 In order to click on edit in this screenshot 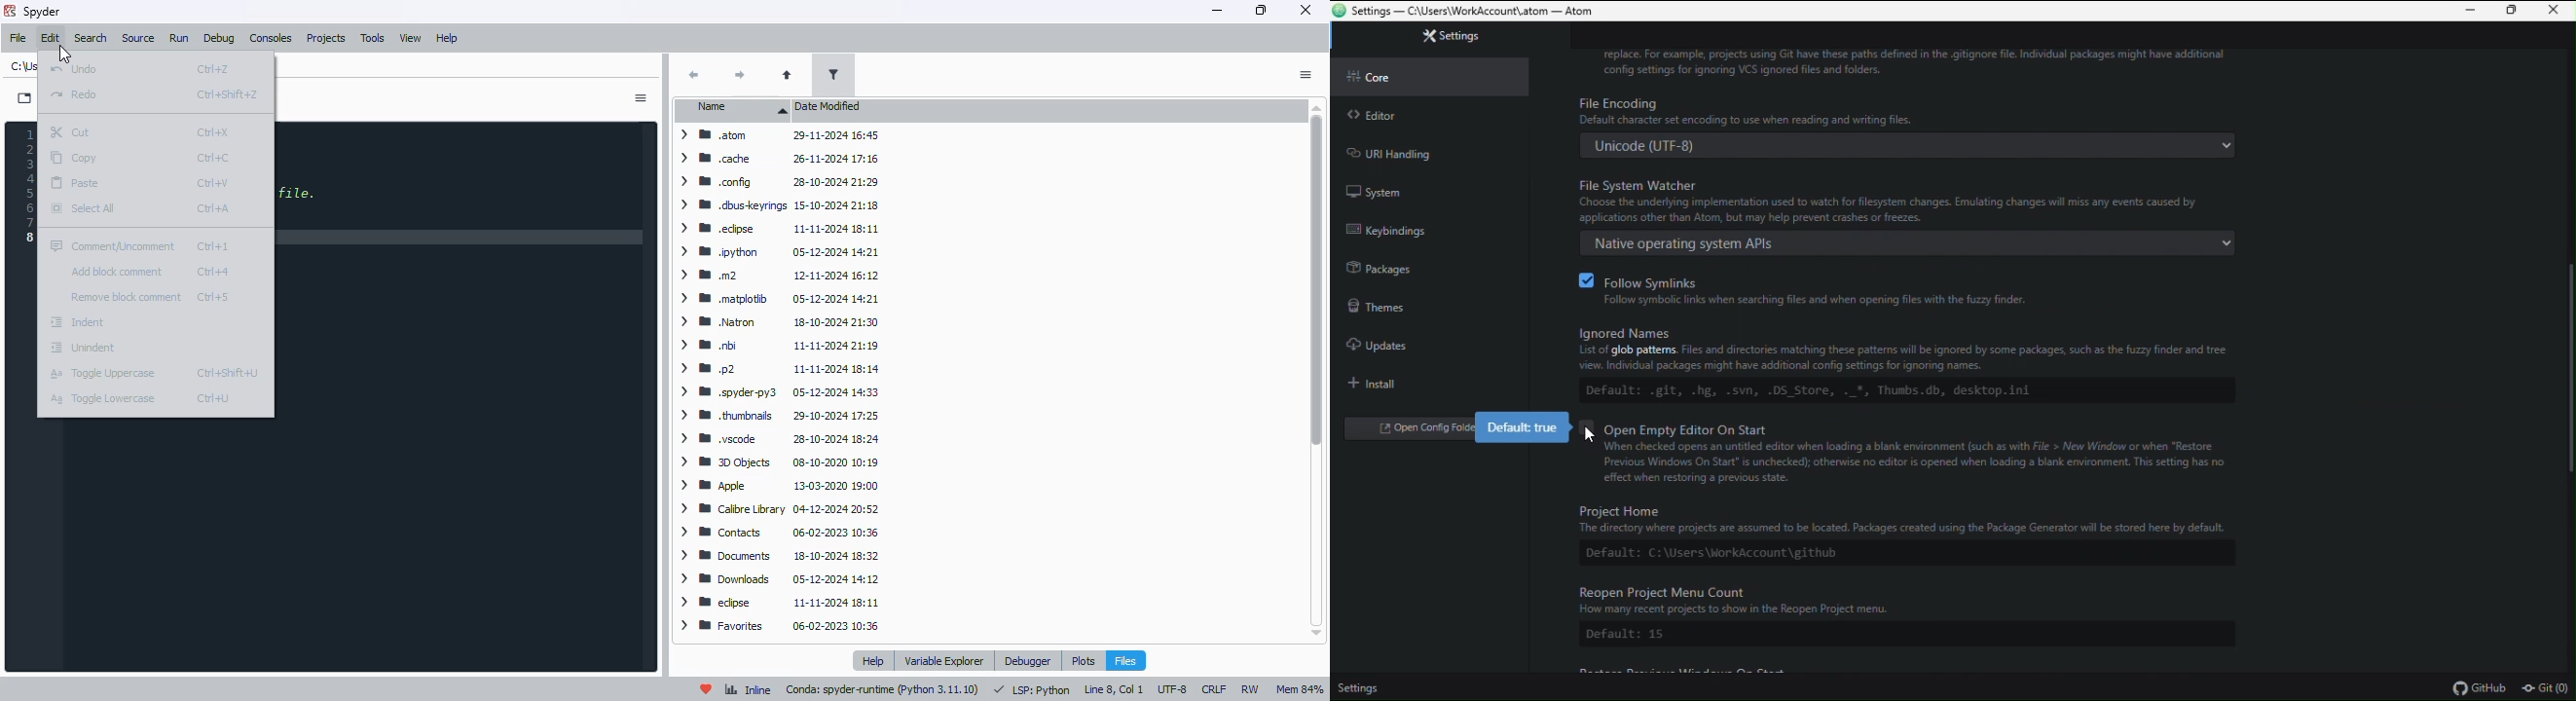, I will do `click(52, 38)`.